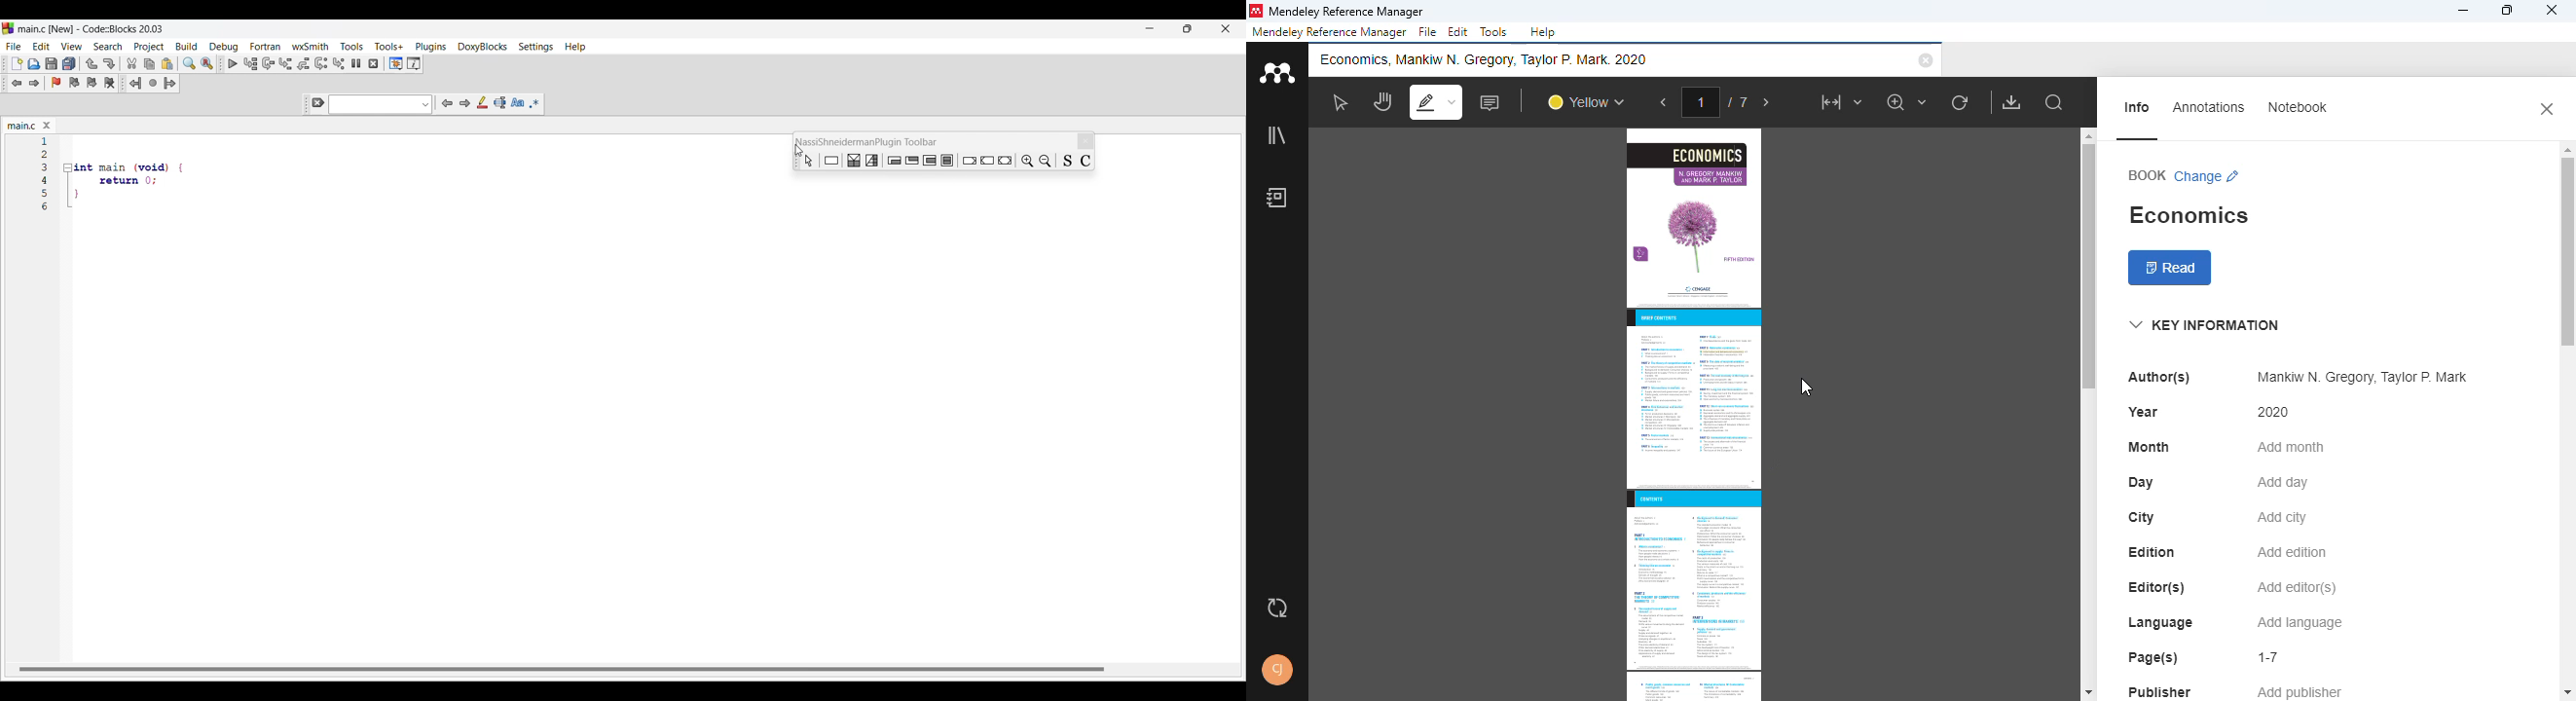  Describe the element at coordinates (913, 161) in the screenshot. I see `` at that location.